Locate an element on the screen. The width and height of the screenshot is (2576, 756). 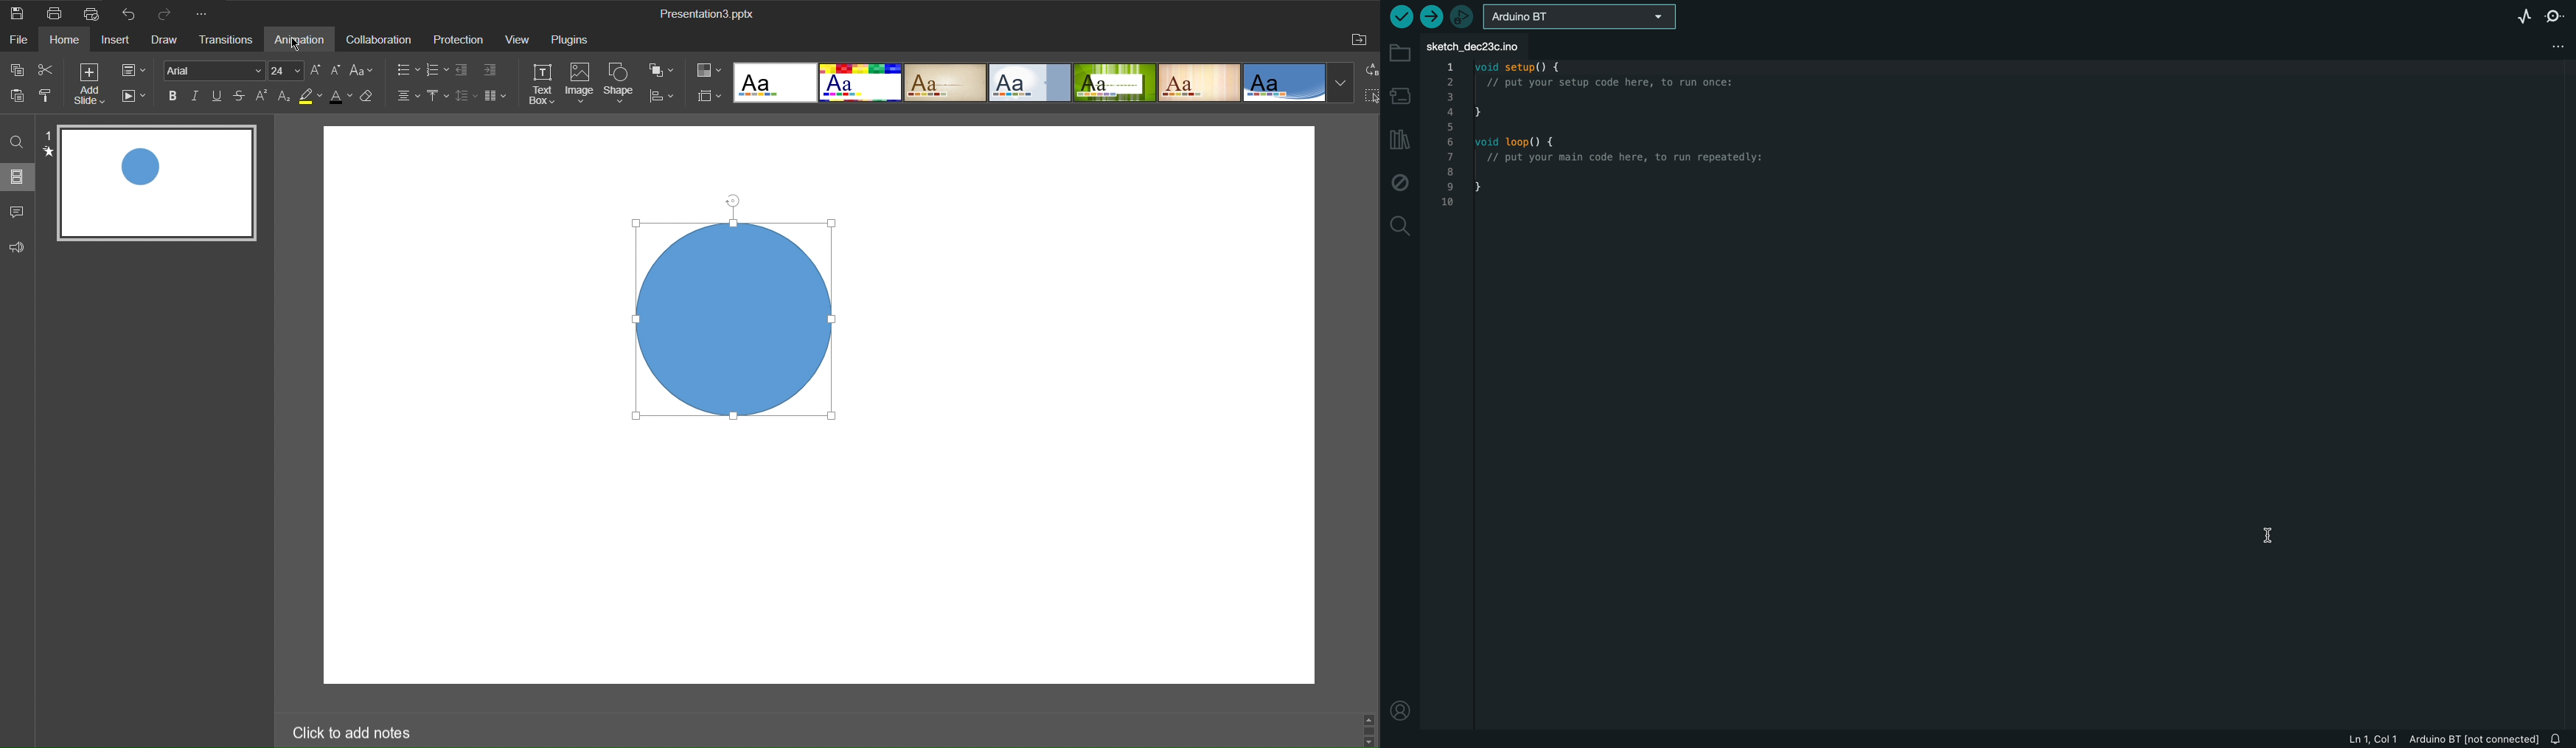
profile is located at coordinates (1403, 711).